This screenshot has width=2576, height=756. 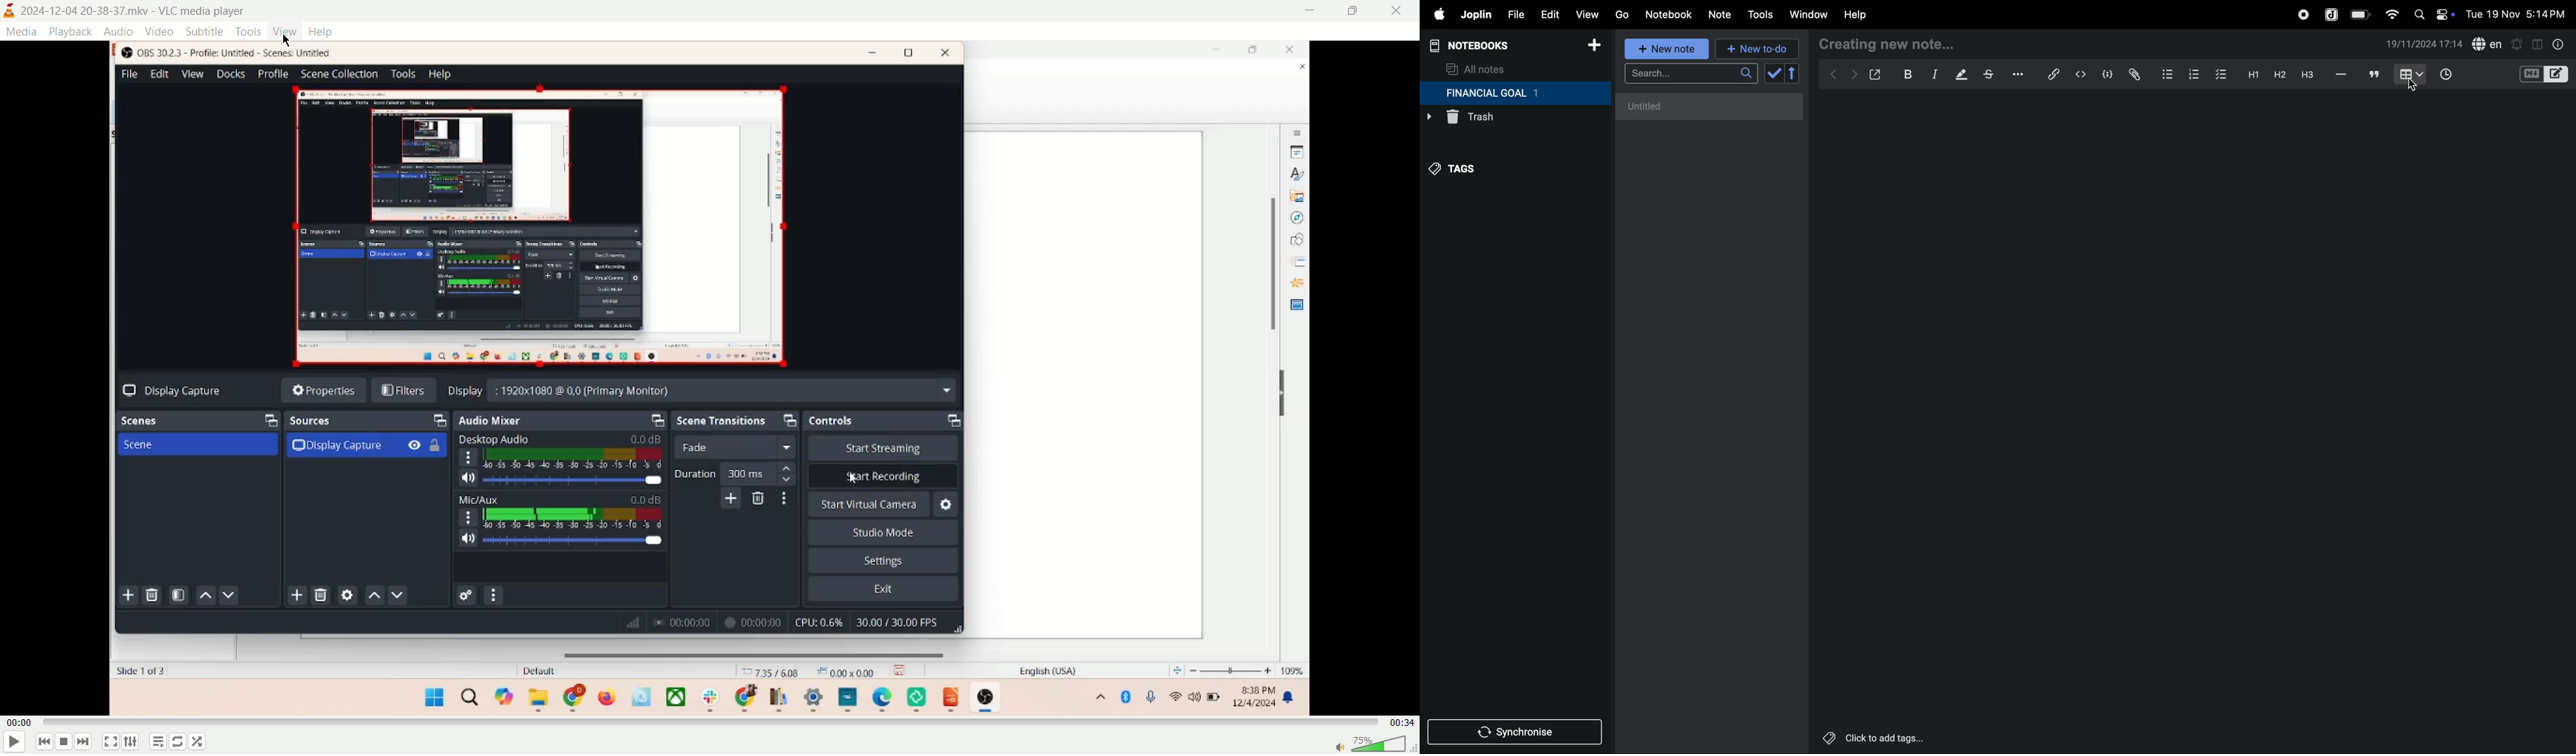 I want to click on insert table, so click(x=2409, y=75).